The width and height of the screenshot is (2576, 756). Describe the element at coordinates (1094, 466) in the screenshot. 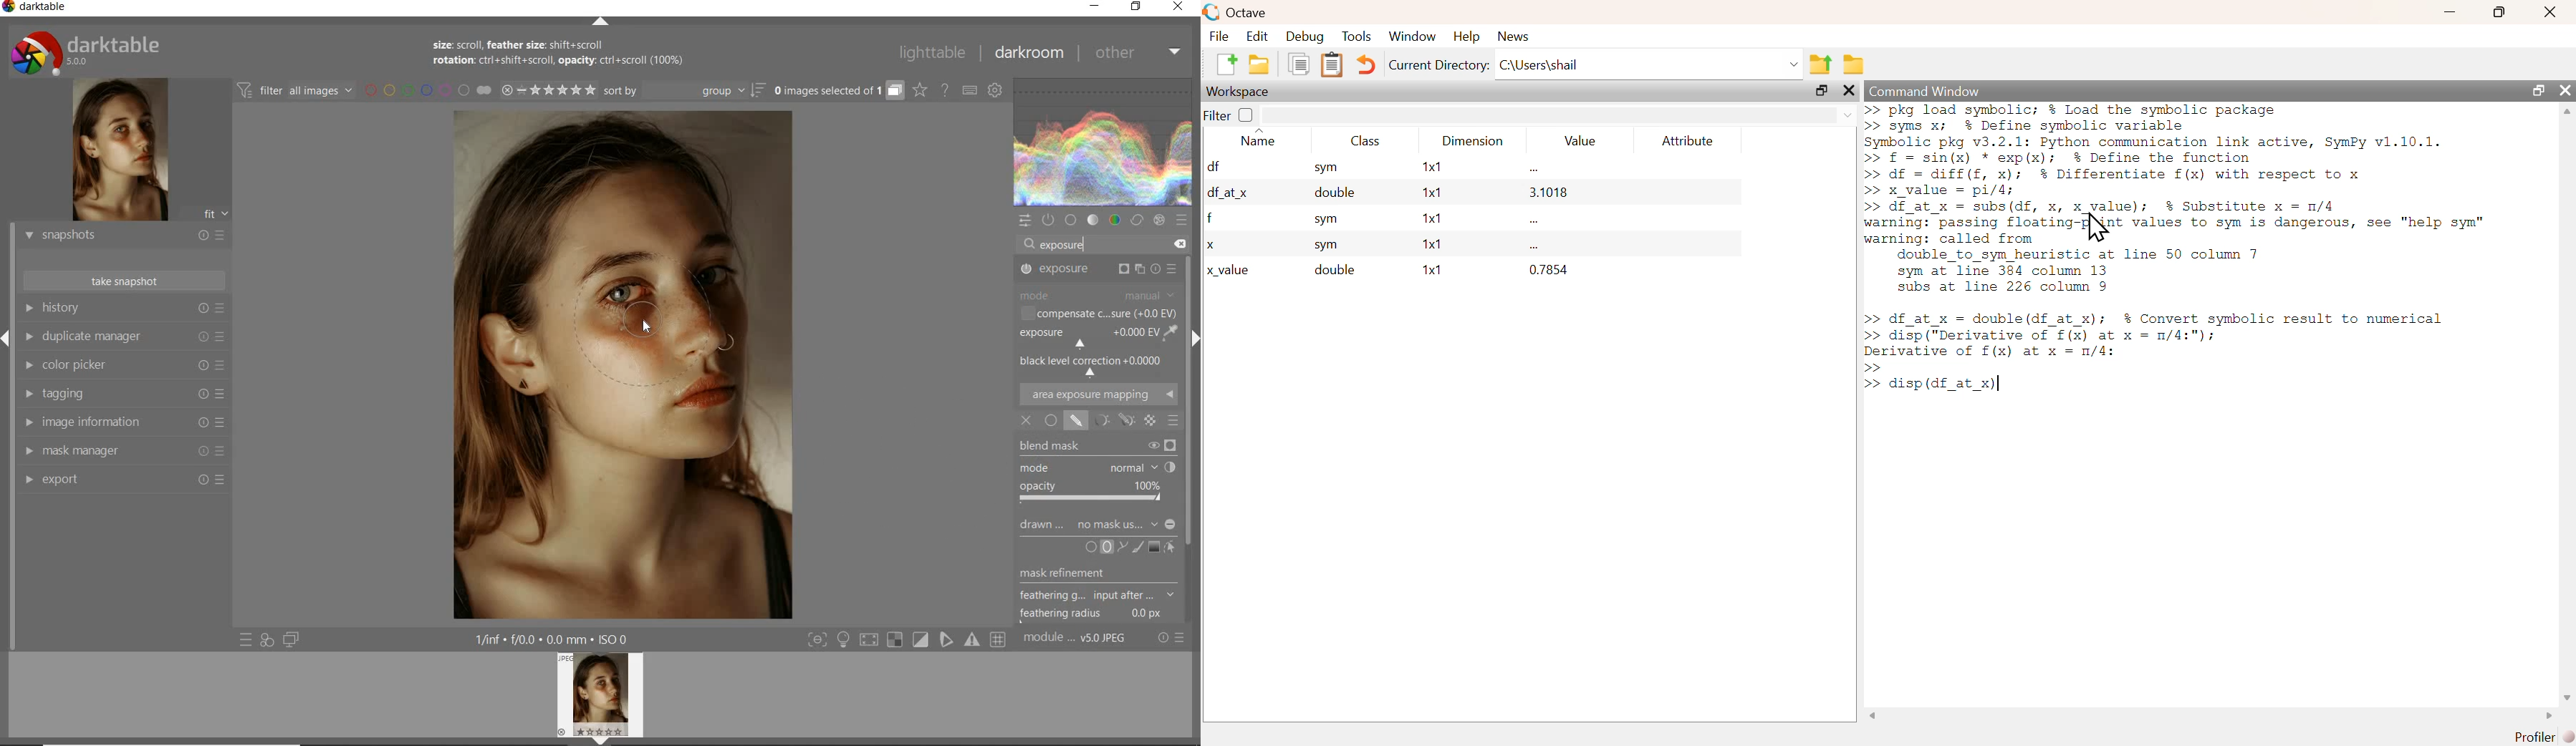

I see `MODE` at that location.